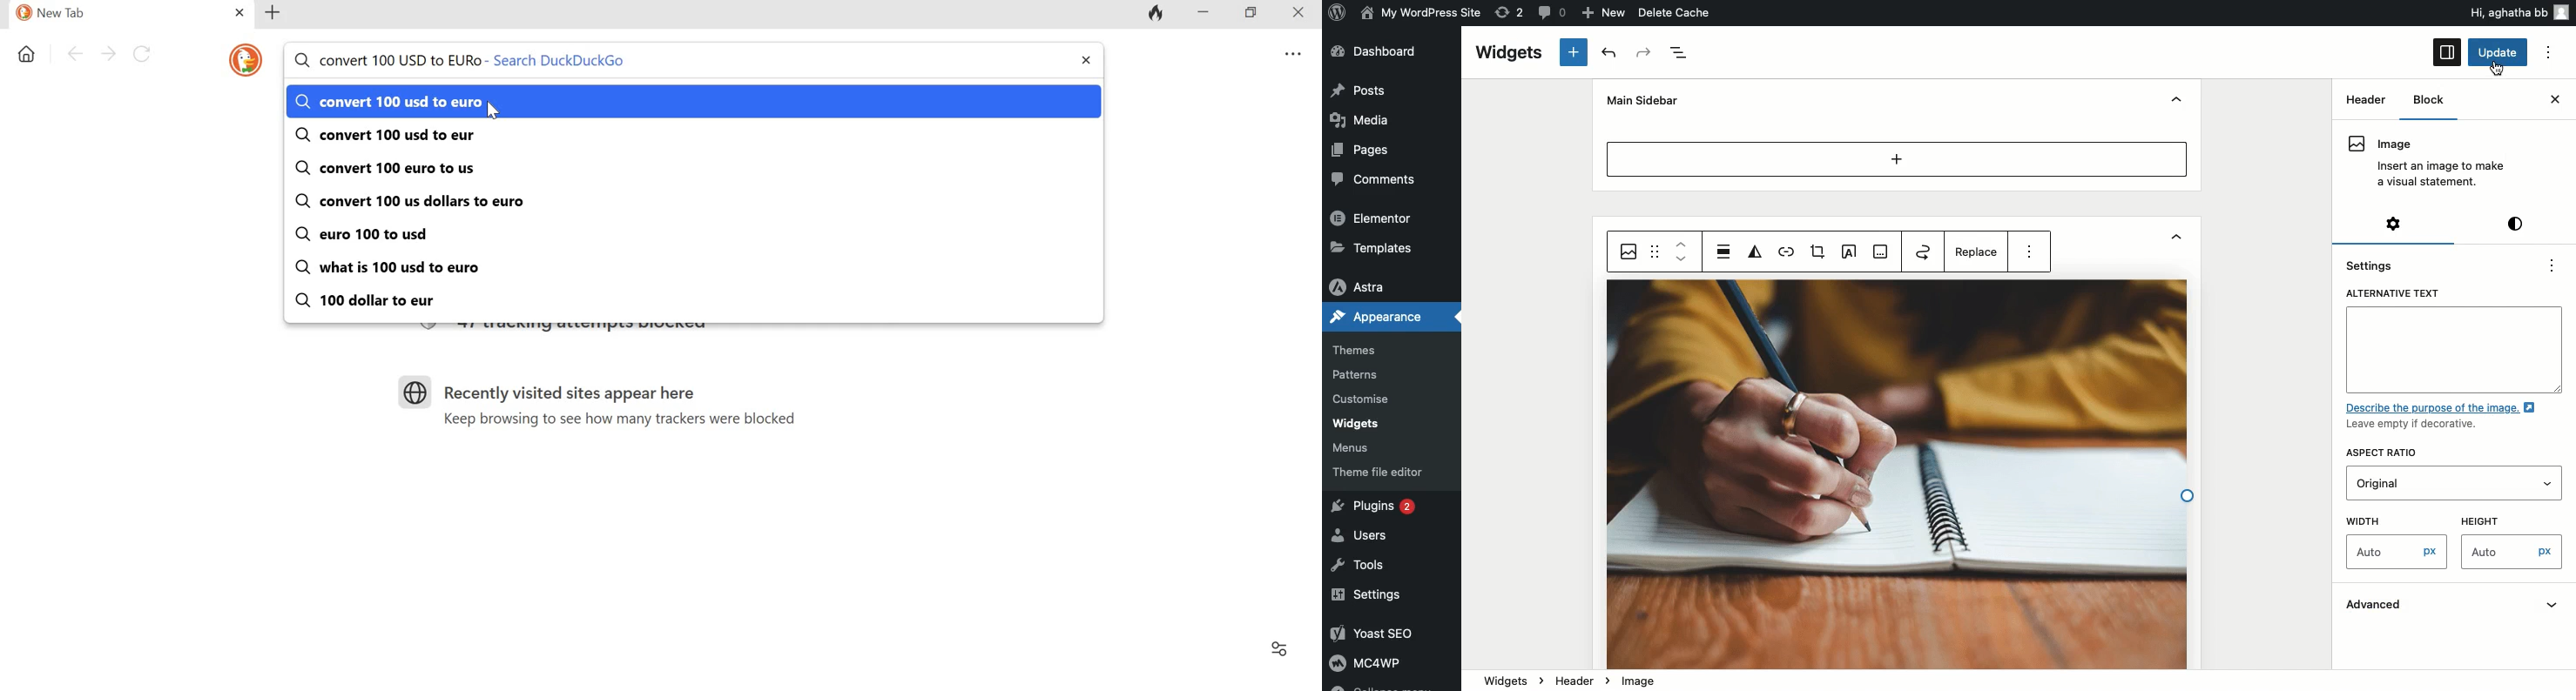 This screenshot has height=700, width=2576. I want to click on Alternative text, so click(2454, 339).